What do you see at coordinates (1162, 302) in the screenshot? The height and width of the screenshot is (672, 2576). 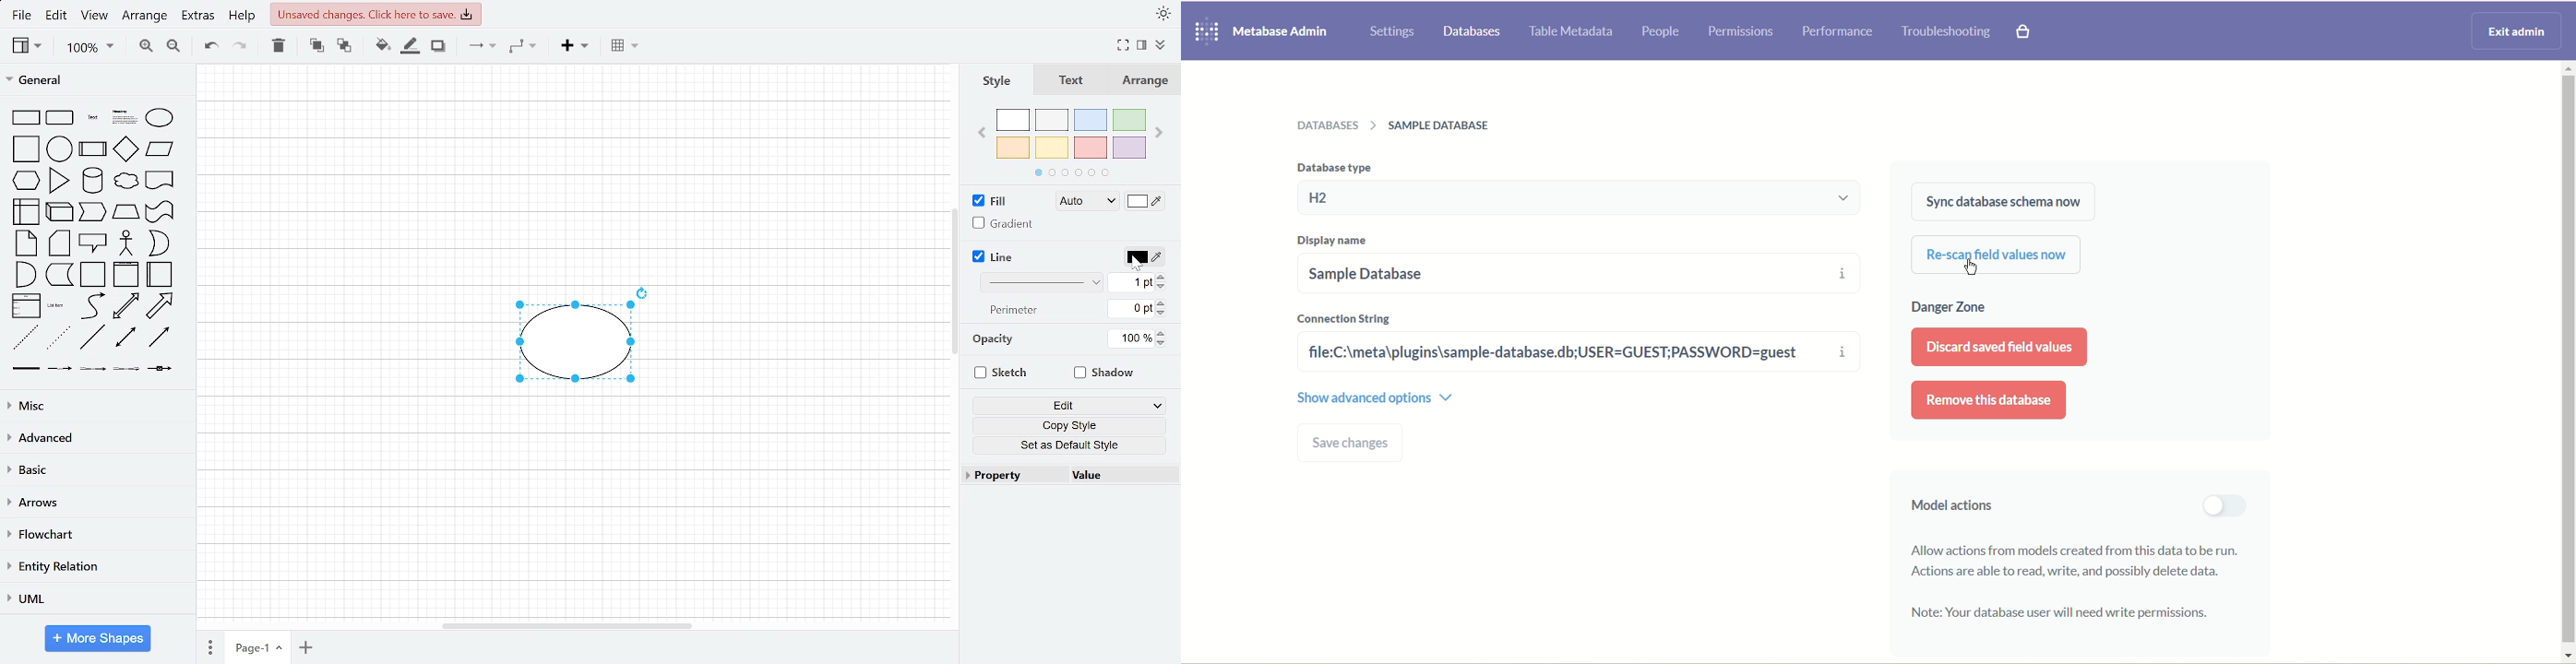 I see `Increase line perimeter` at bounding box center [1162, 302].